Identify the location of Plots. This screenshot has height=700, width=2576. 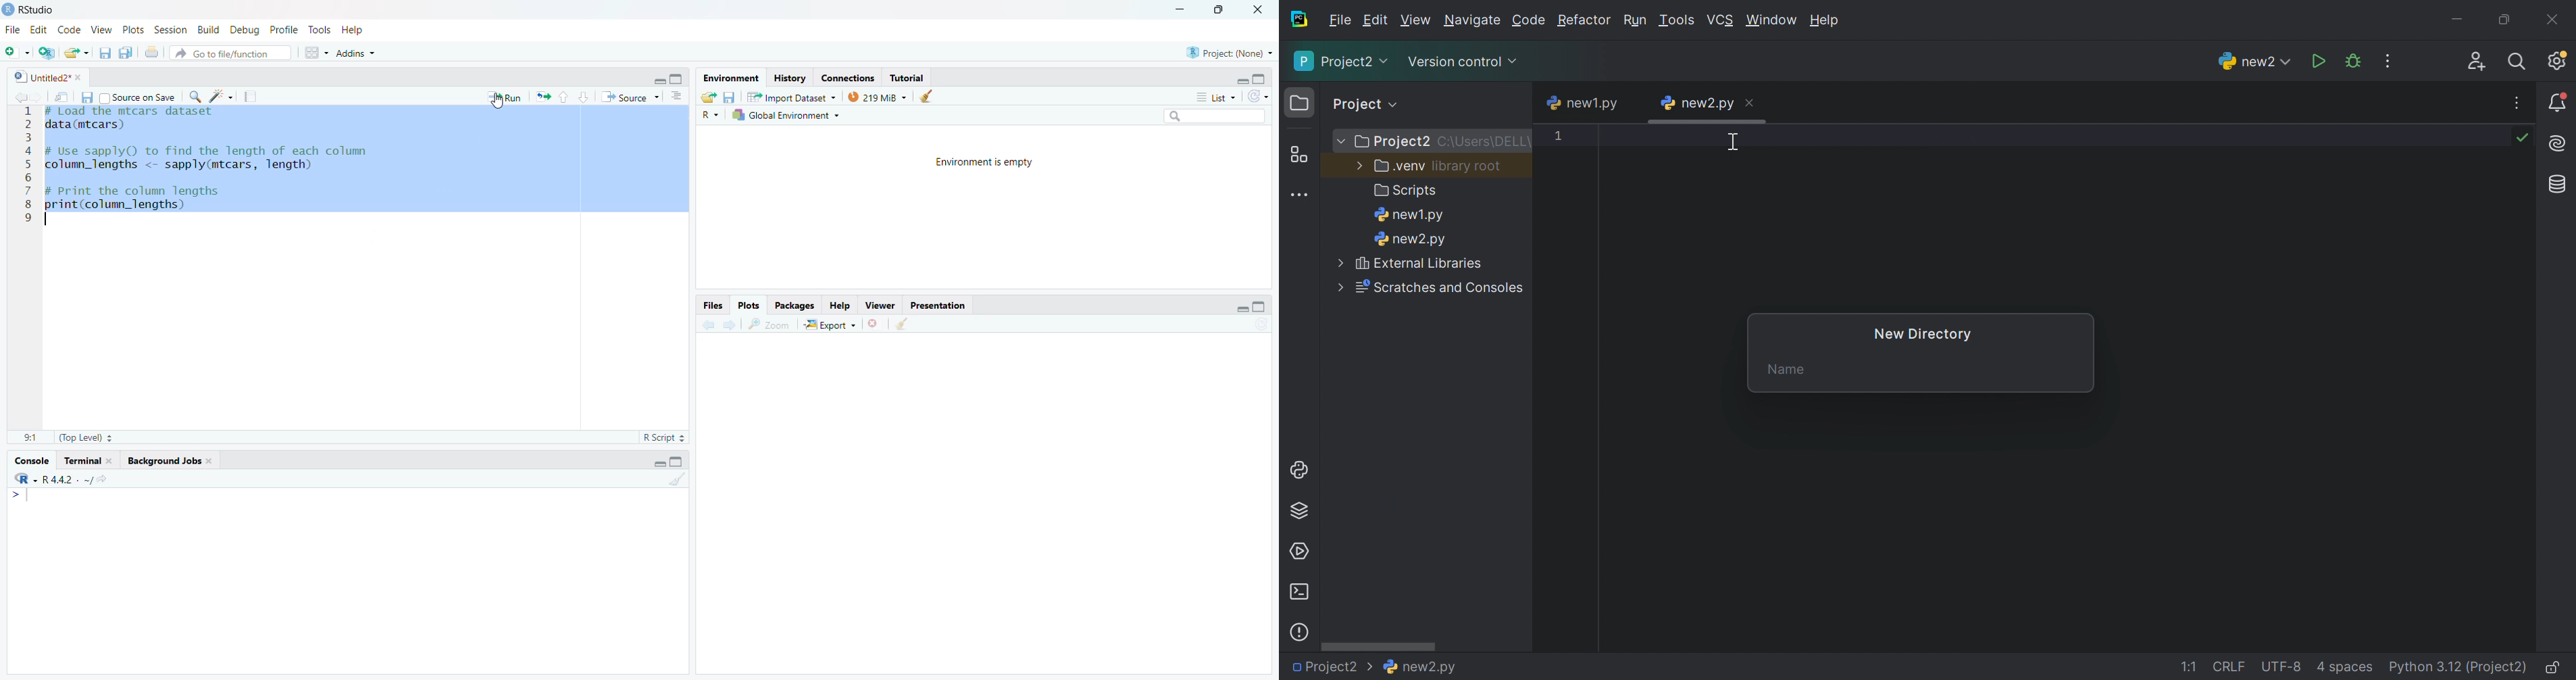
(134, 29).